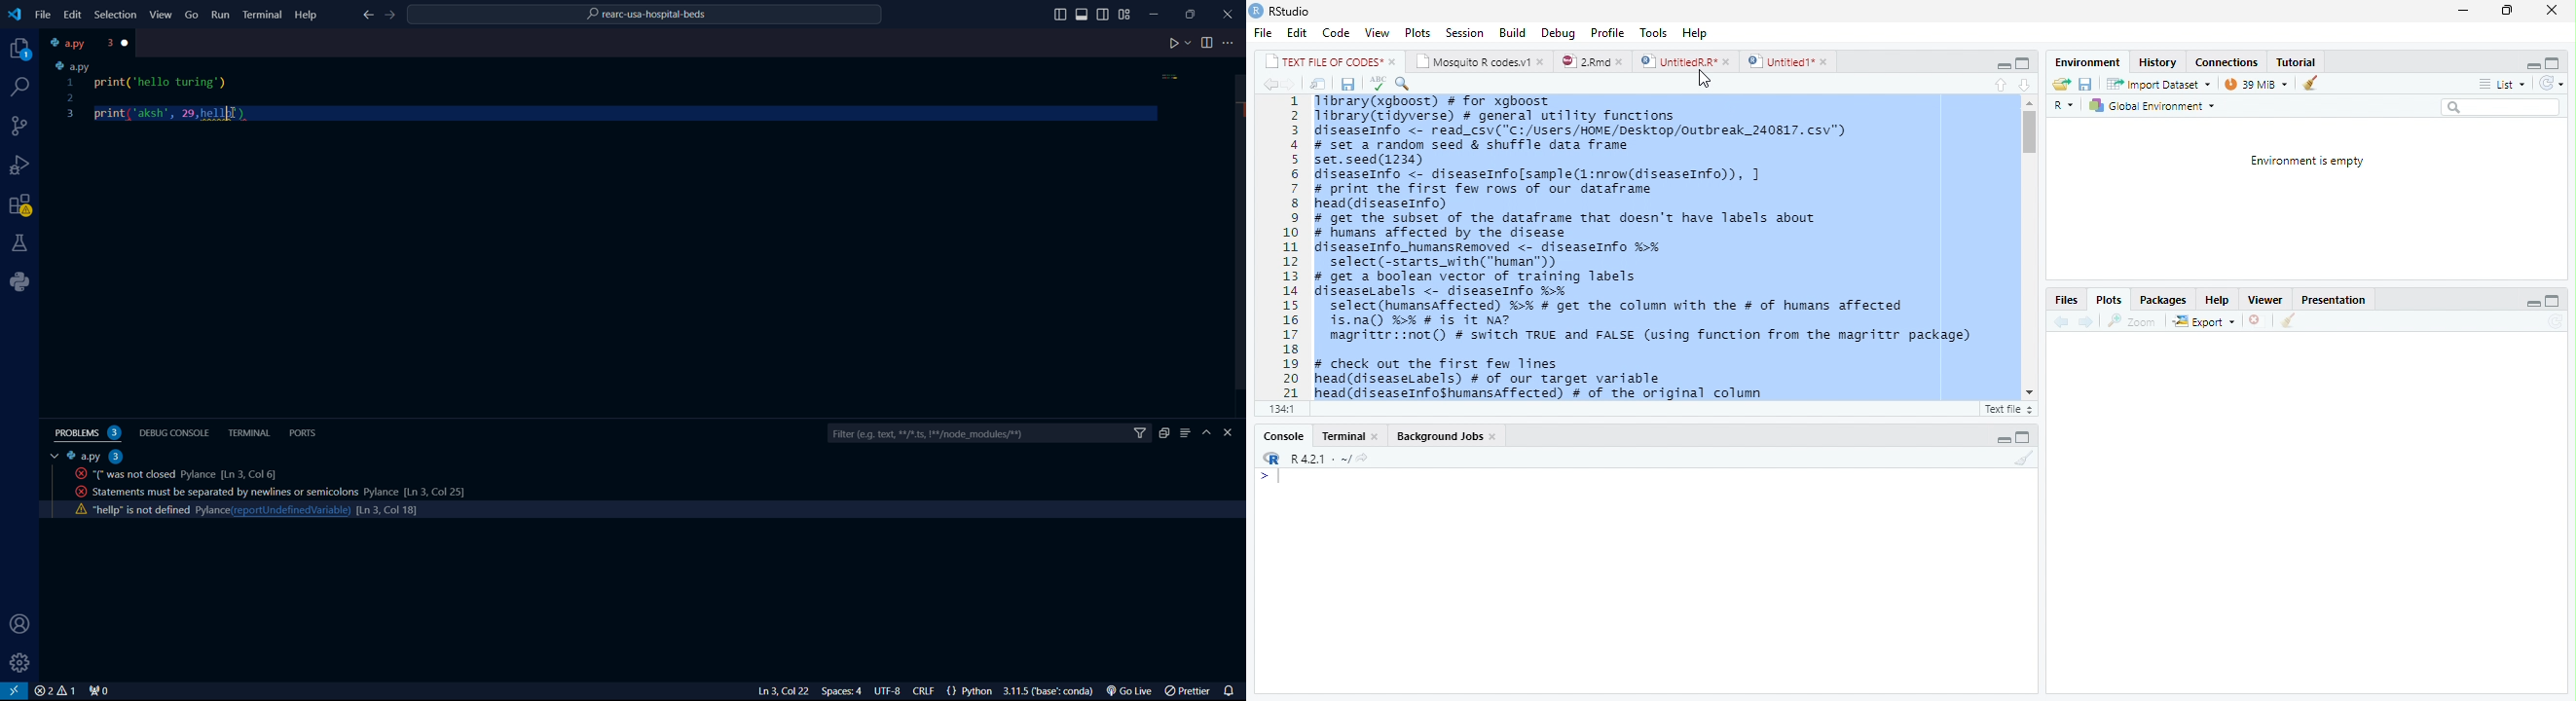 Image resolution: width=2576 pixels, height=728 pixels. Describe the element at coordinates (1473, 83) in the screenshot. I see `Find/Replace` at that location.